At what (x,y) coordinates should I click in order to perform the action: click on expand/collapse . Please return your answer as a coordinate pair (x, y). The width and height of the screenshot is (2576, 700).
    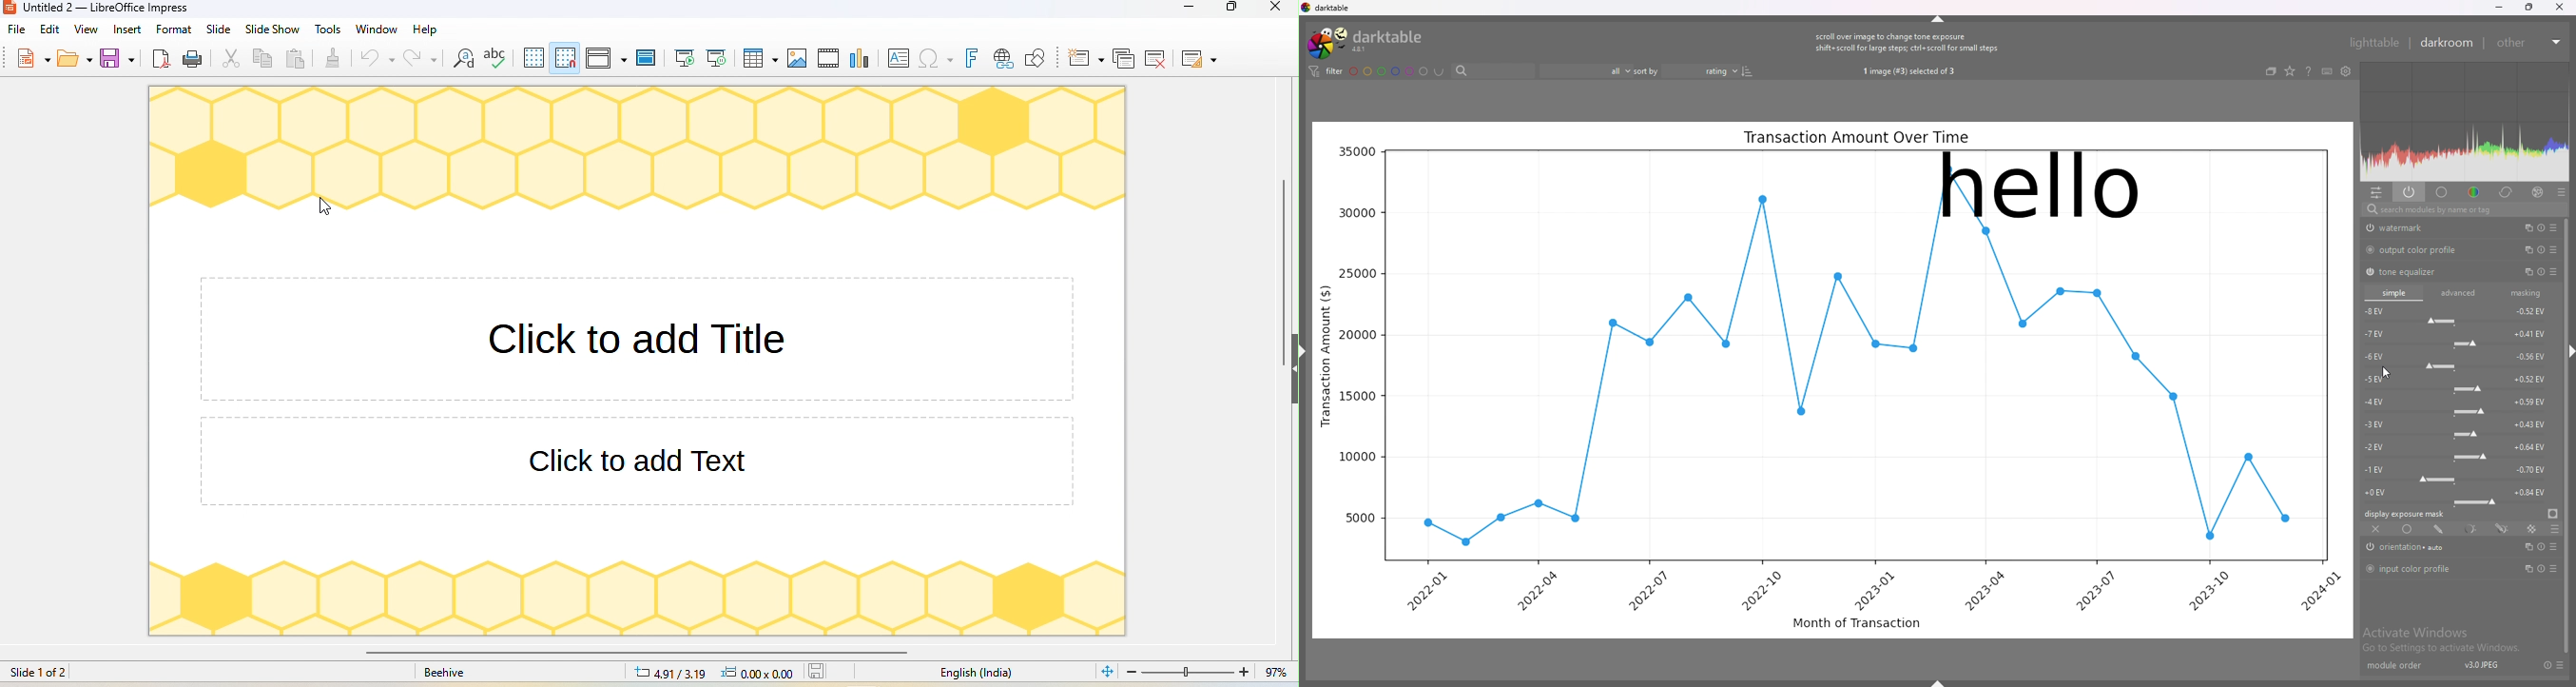
    Looking at the image, I should click on (2556, 42).